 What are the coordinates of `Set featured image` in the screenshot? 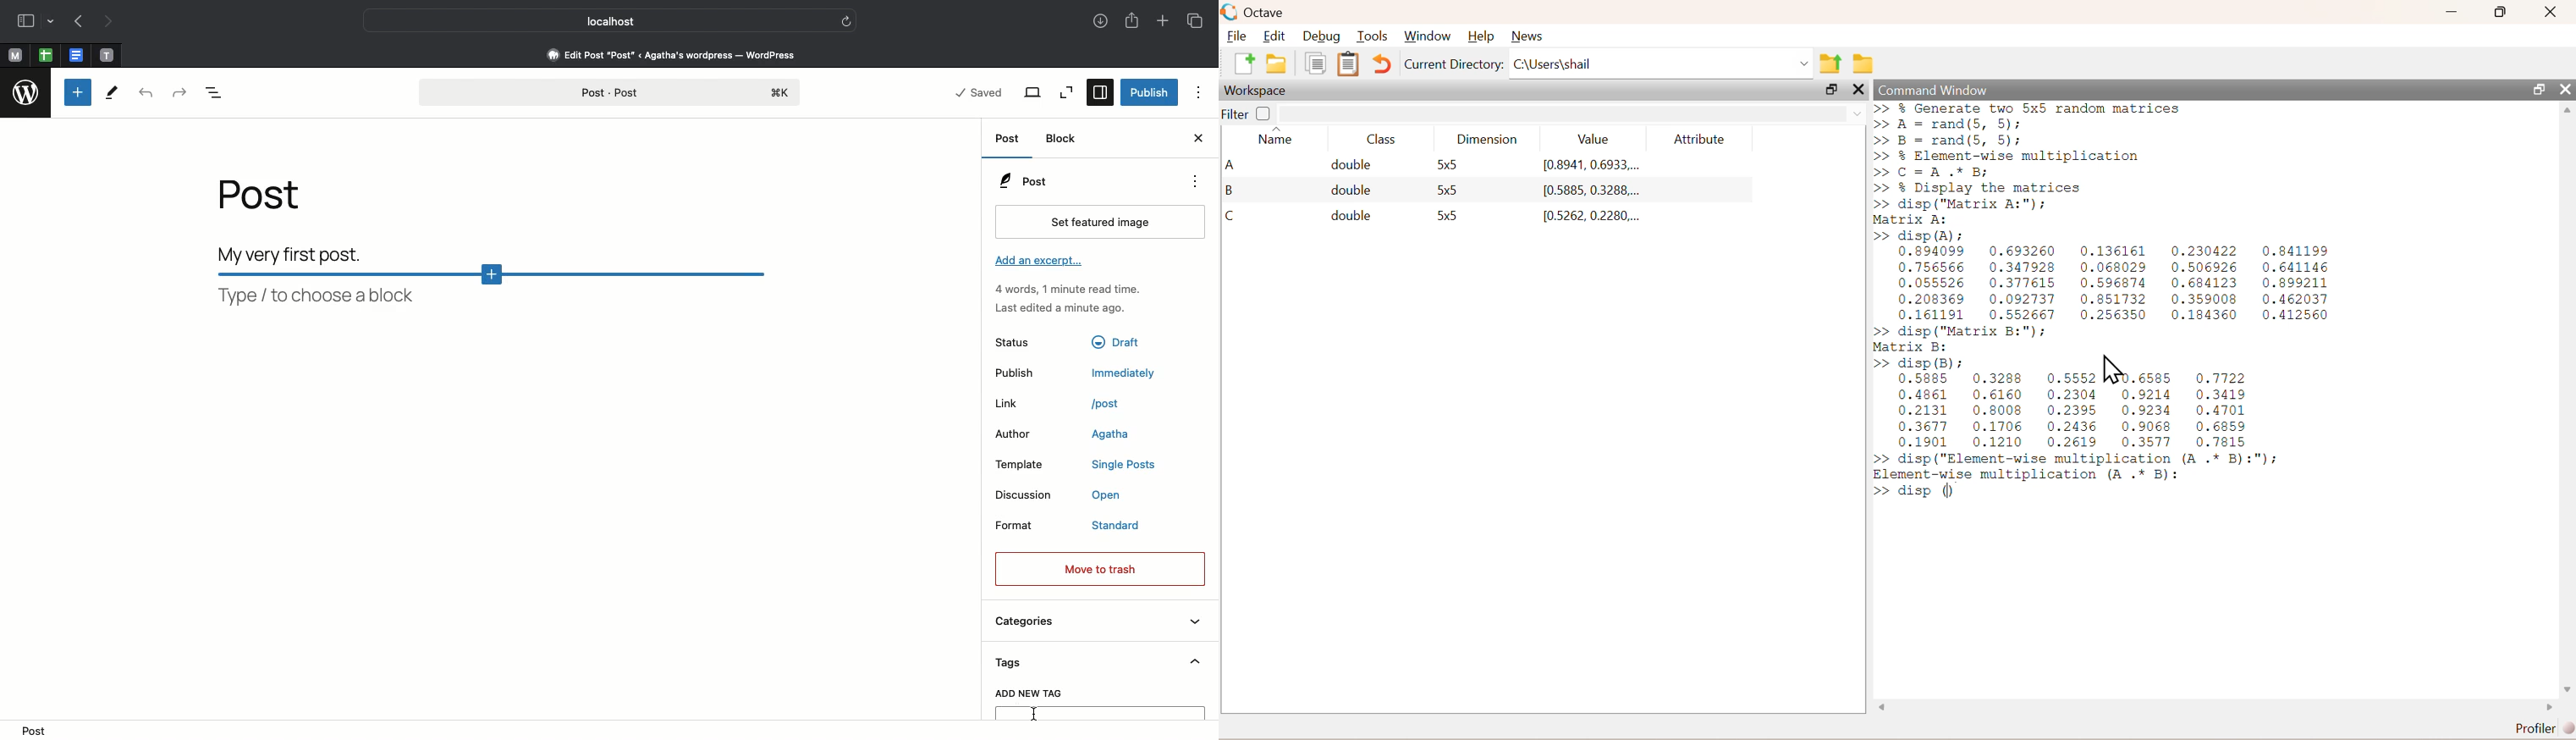 It's located at (1099, 223).